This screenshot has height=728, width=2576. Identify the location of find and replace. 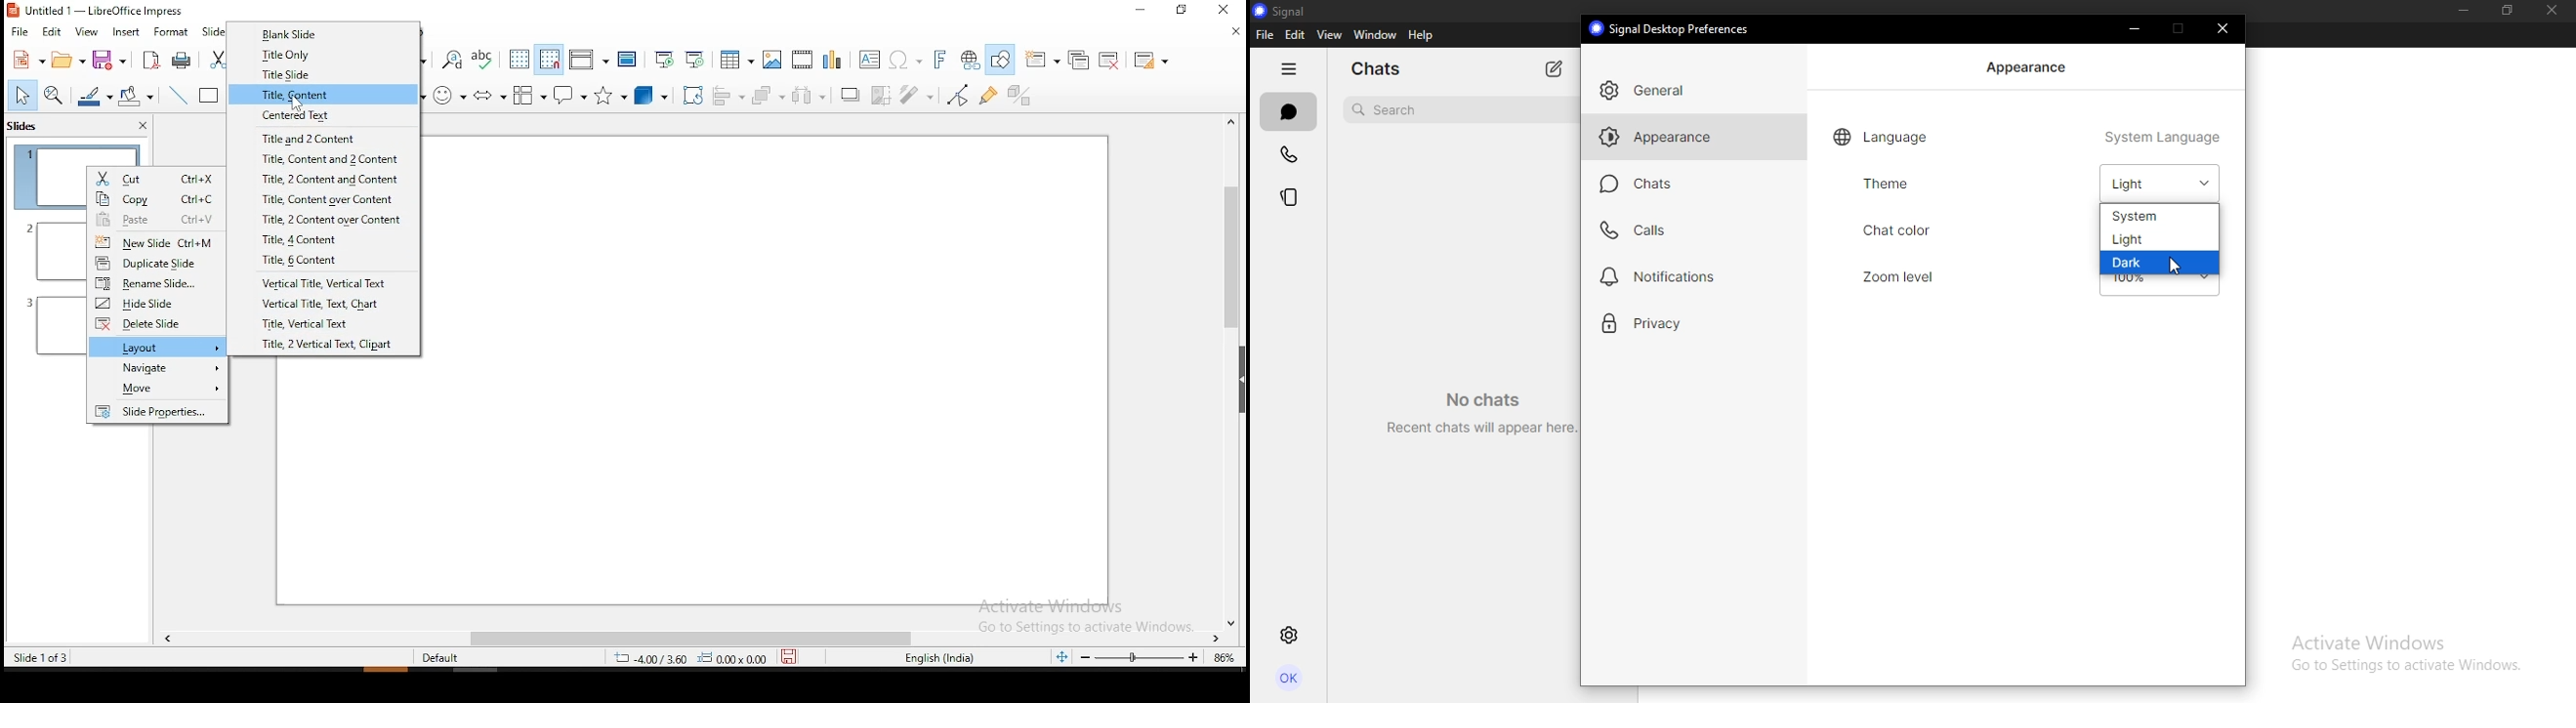
(453, 62).